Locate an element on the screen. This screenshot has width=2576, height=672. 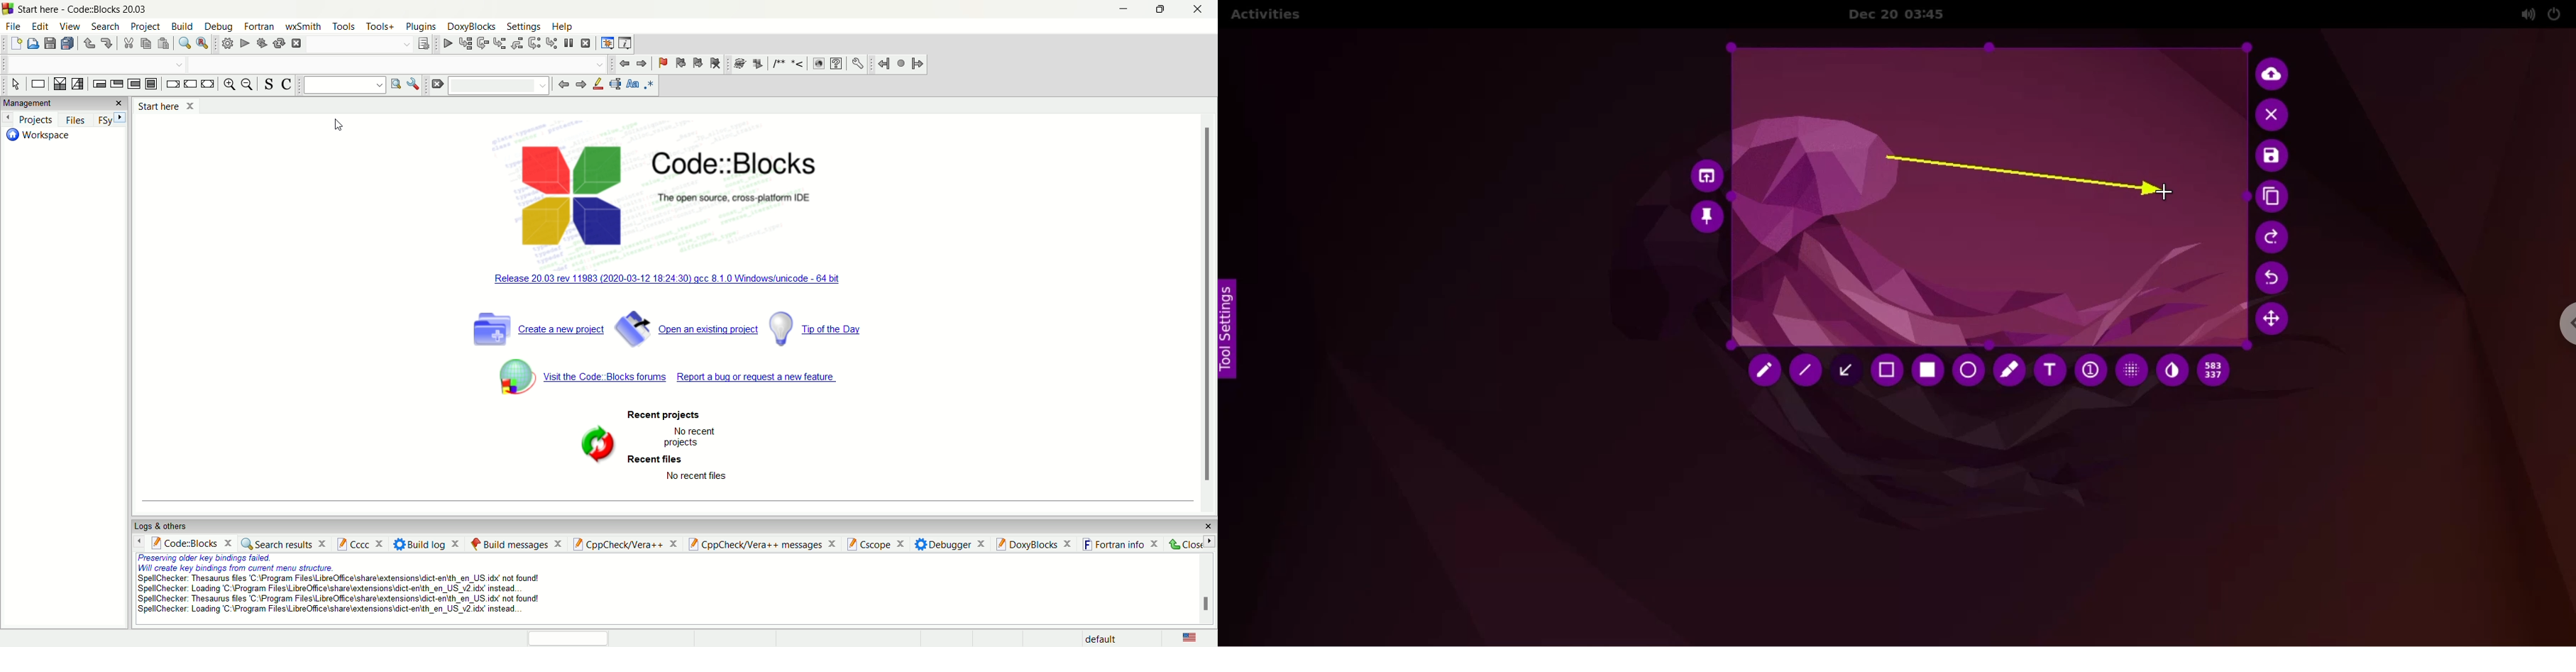
create a new project is located at coordinates (539, 327).